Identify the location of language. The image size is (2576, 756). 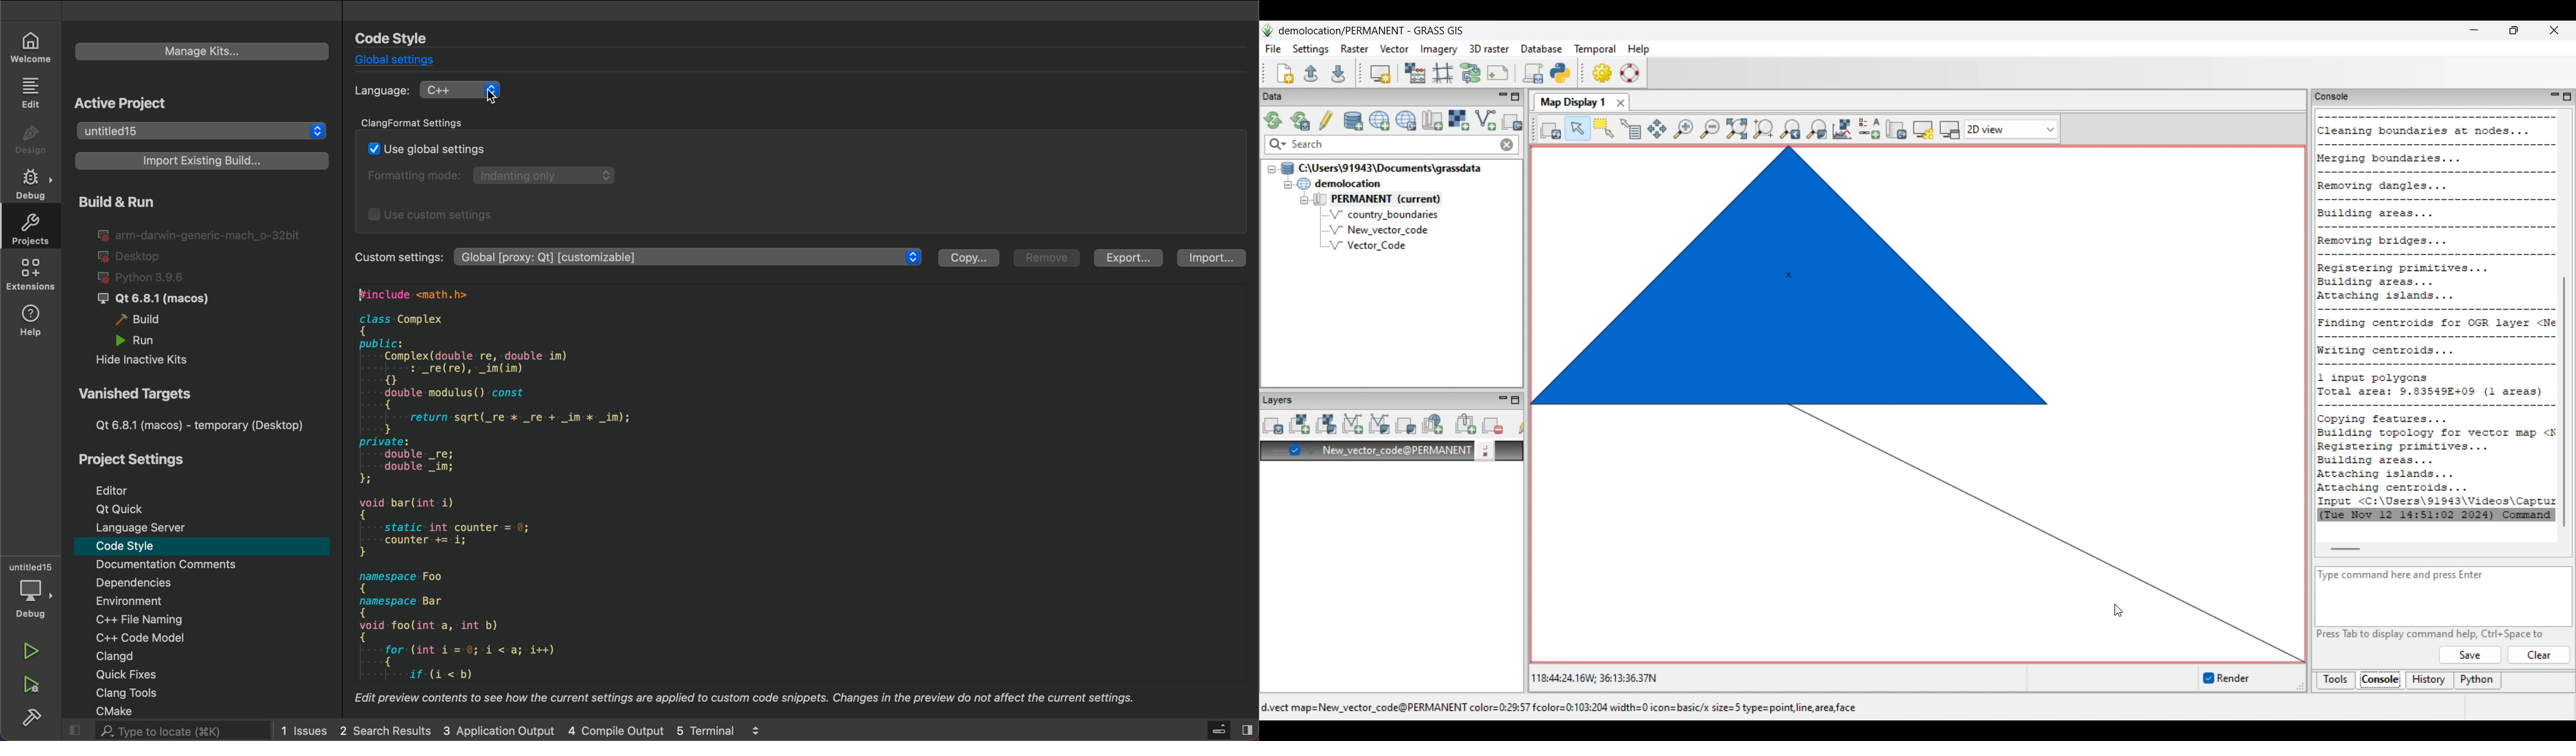
(381, 91).